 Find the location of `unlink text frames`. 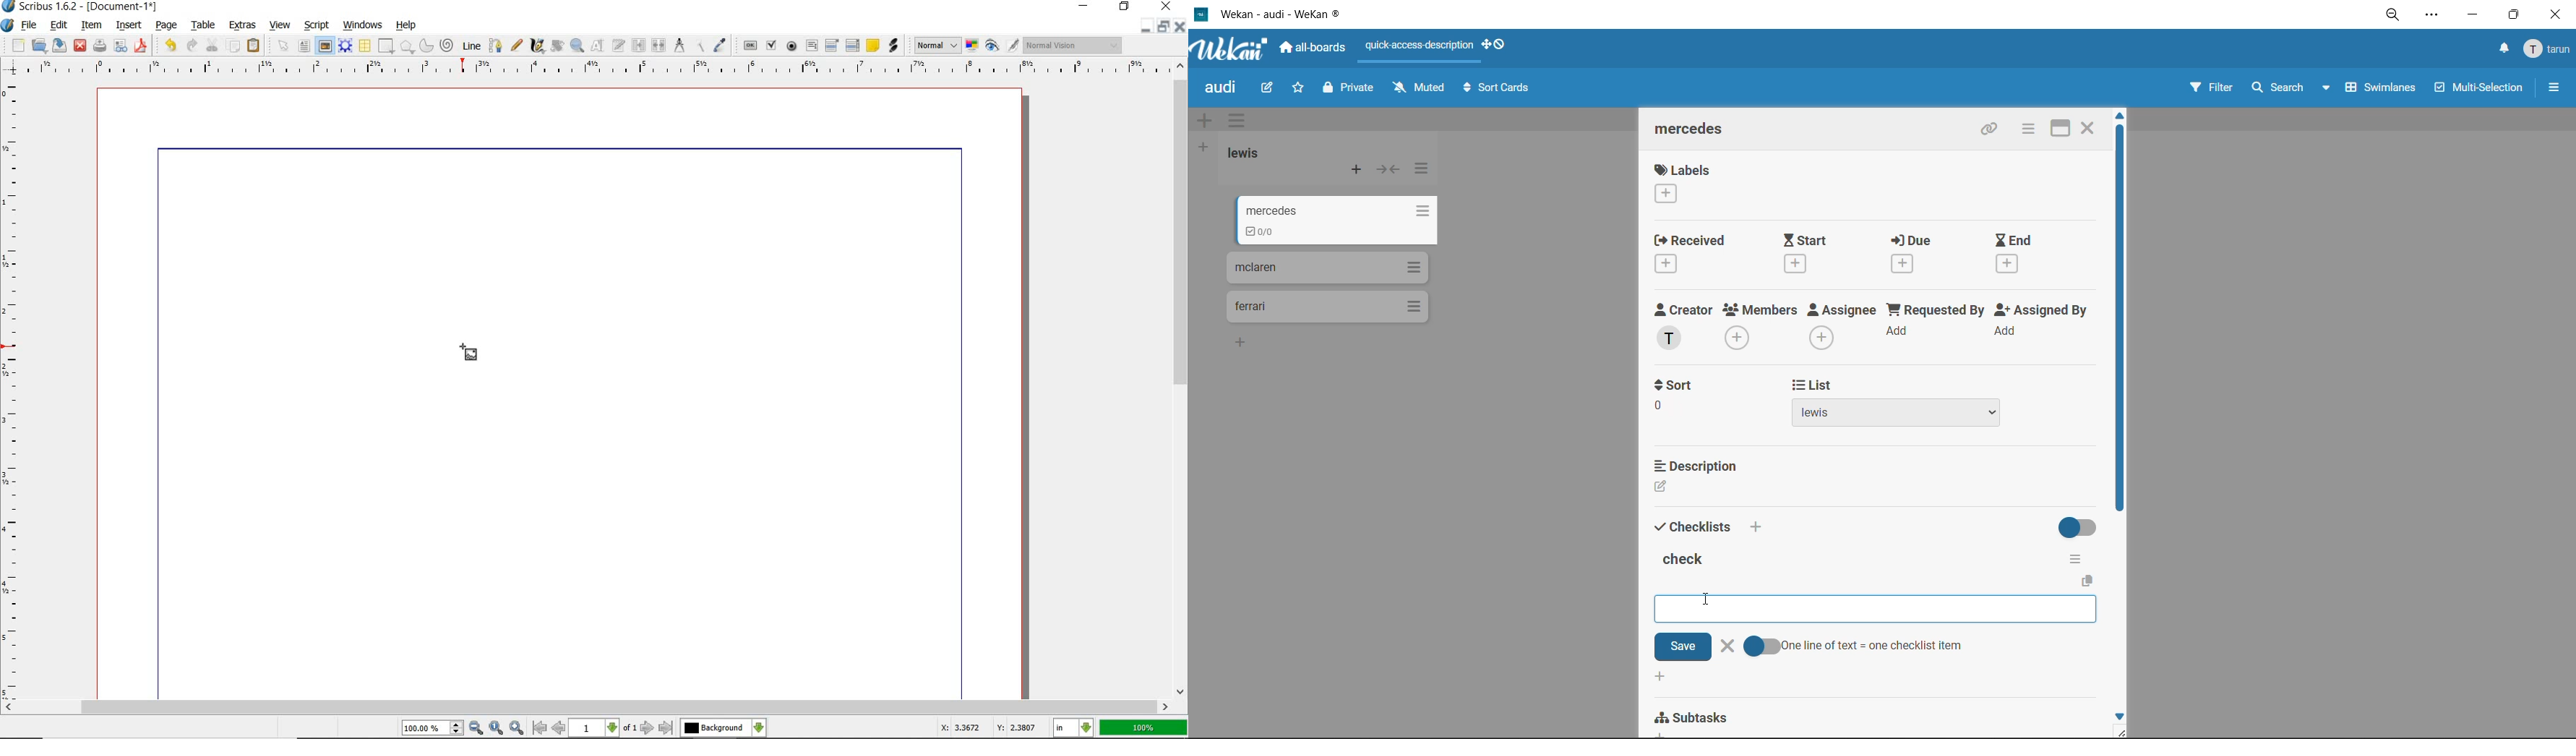

unlink text frames is located at coordinates (659, 46).